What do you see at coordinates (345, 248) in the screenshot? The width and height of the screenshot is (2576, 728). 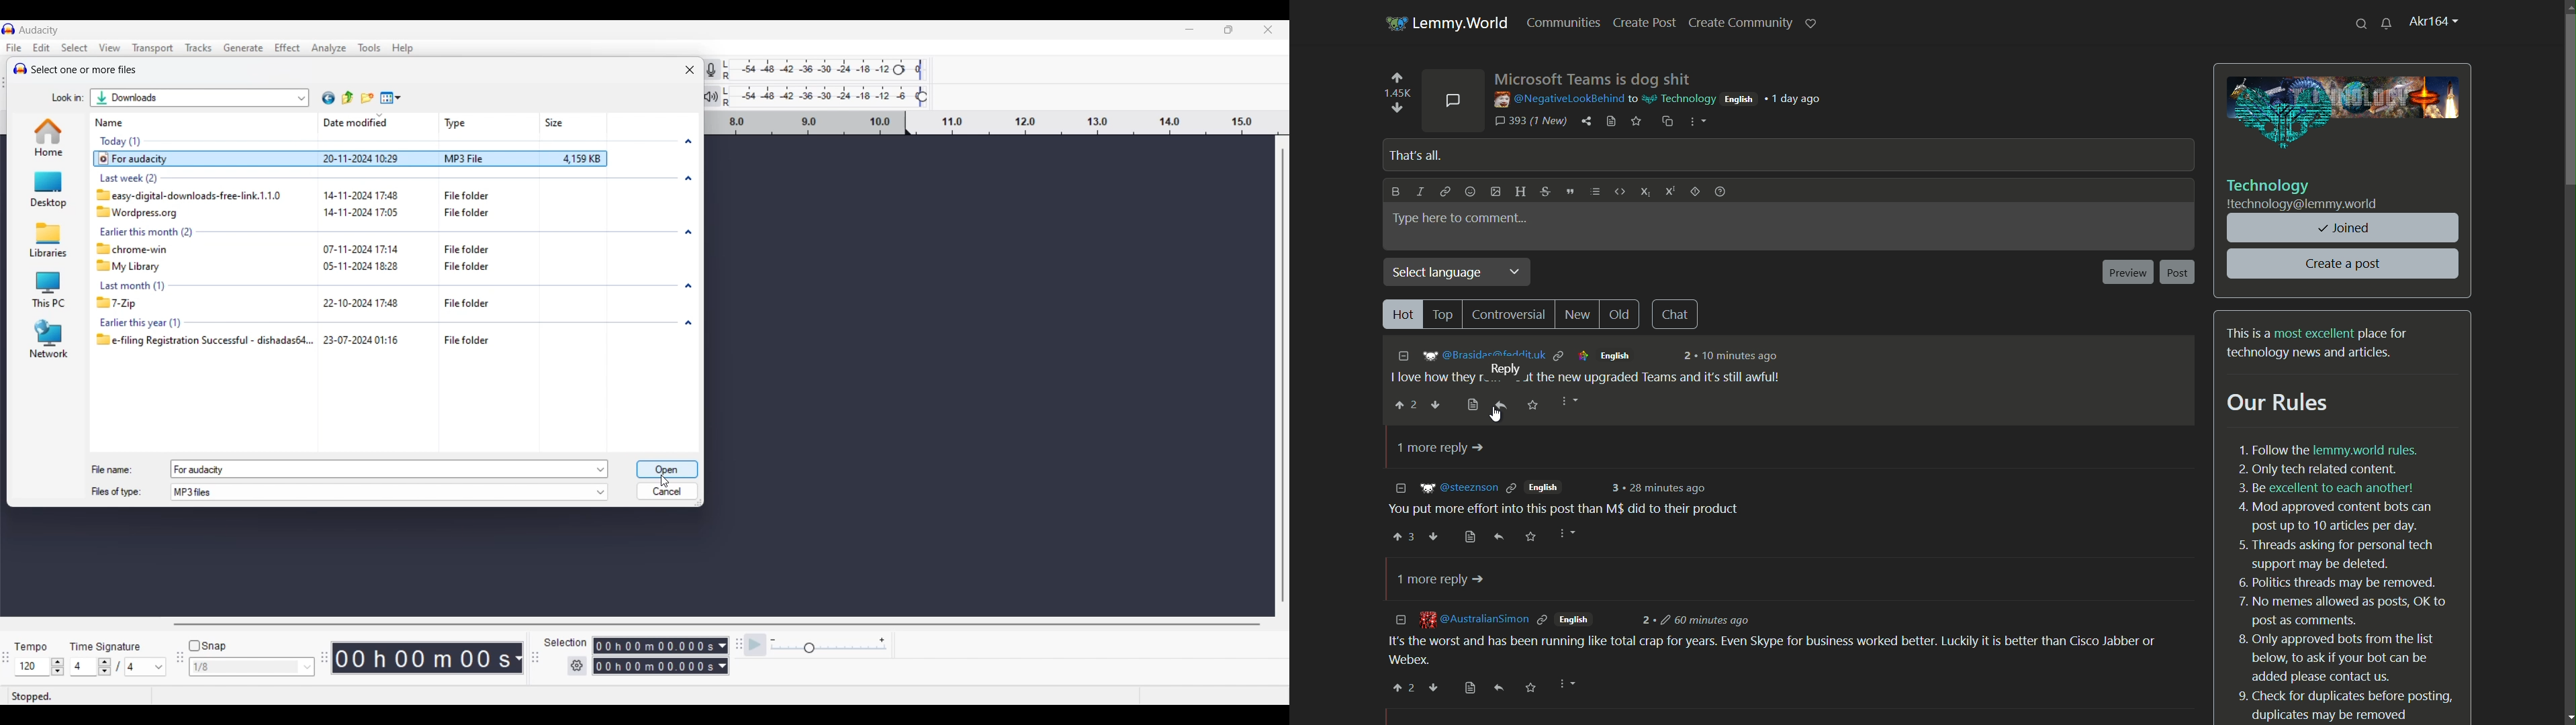 I see `chrome-win 07-11-2024 17:14 File folder` at bounding box center [345, 248].